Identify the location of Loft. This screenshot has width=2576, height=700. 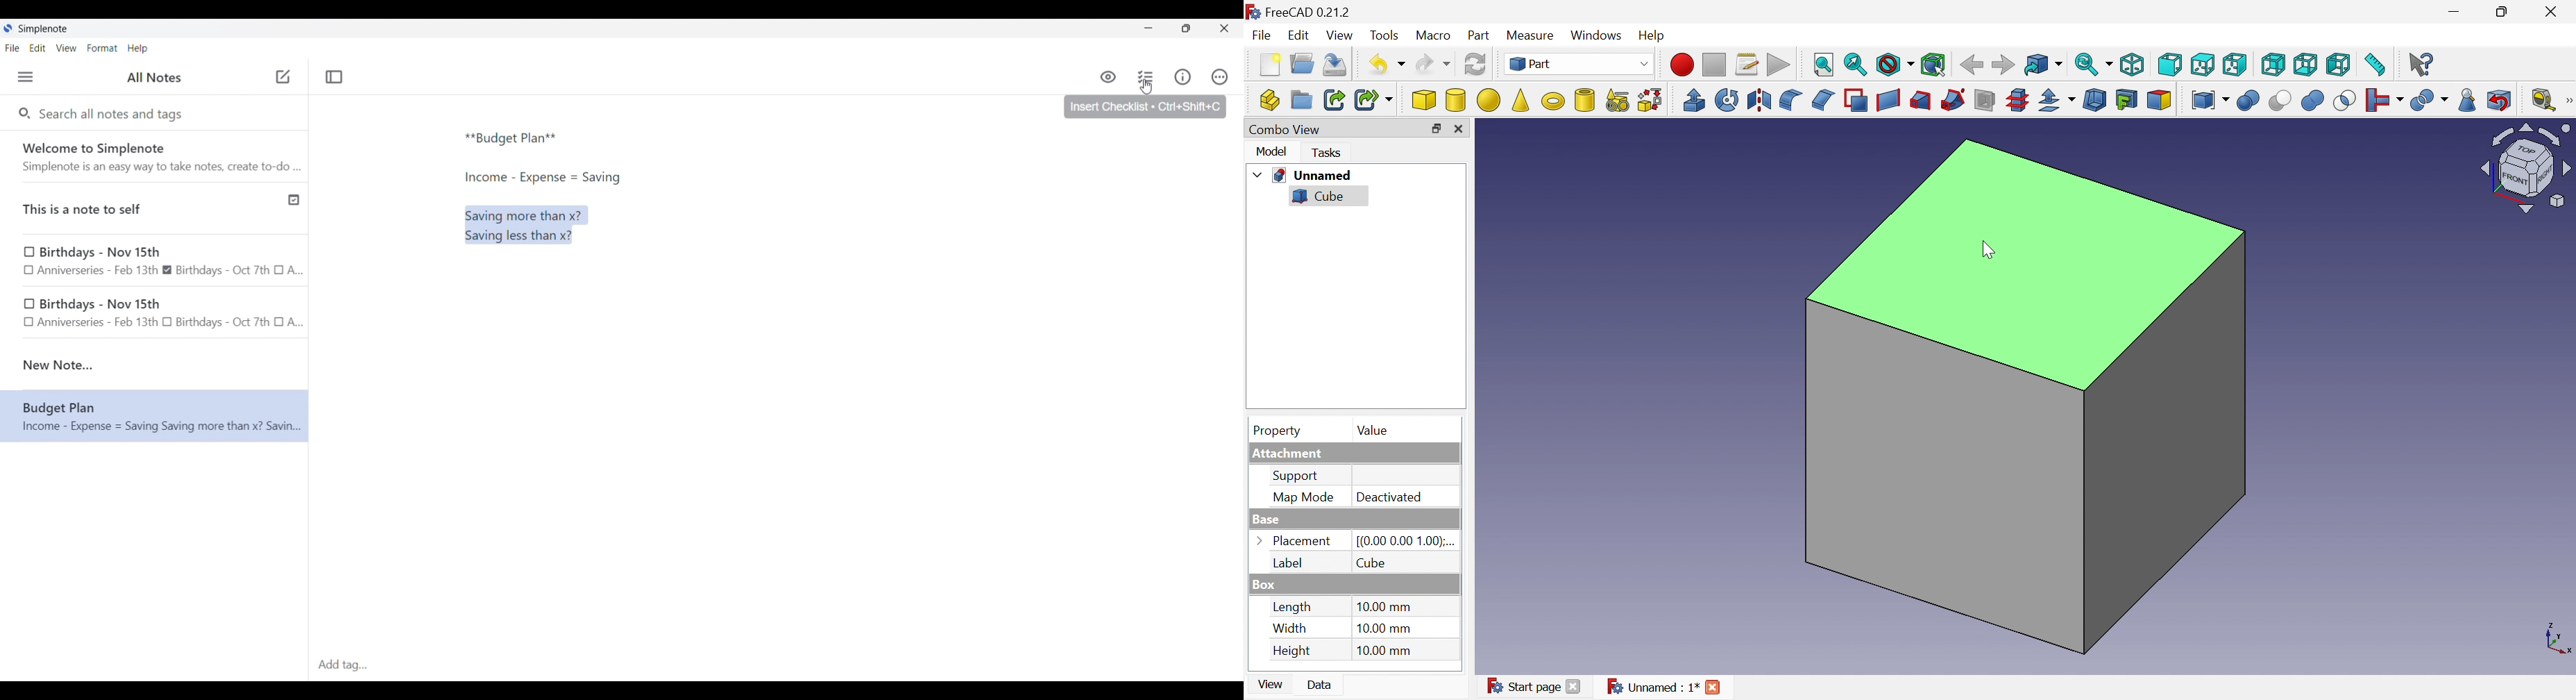
(1920, 101).